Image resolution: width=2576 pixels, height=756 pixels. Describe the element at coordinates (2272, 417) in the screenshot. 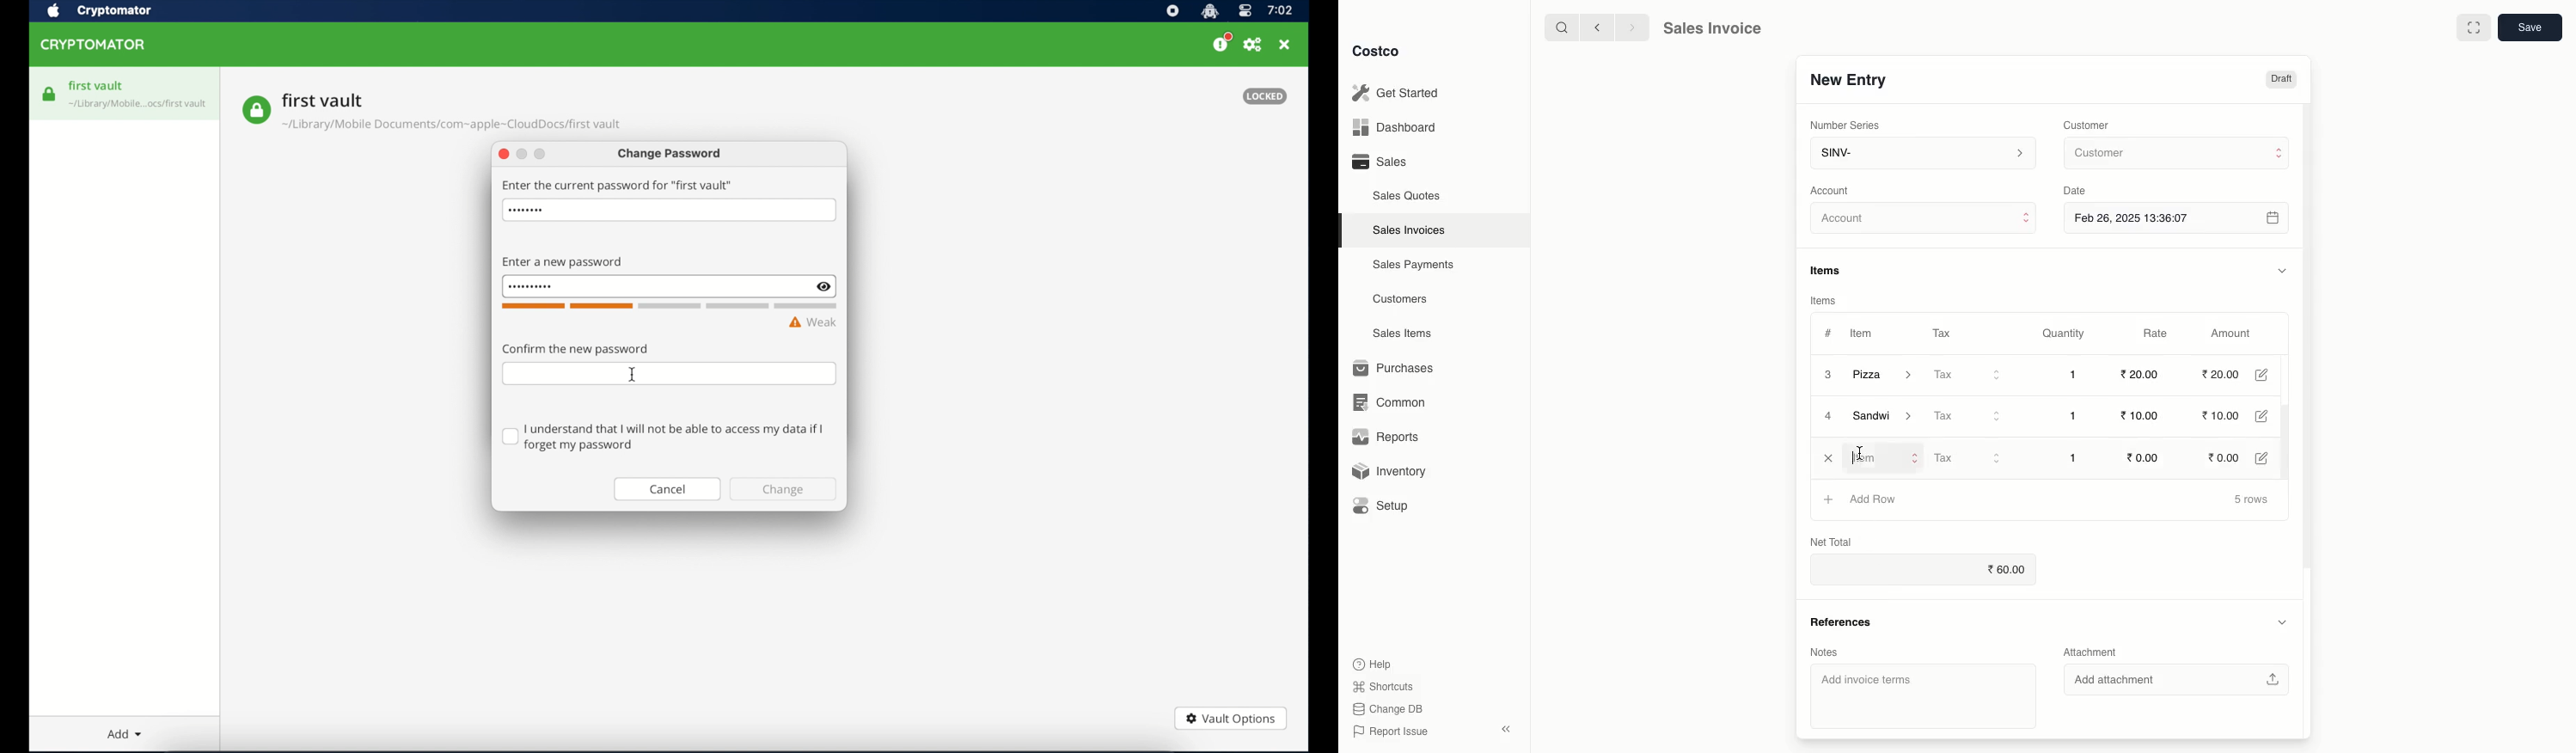

I see `Edit` at that location.